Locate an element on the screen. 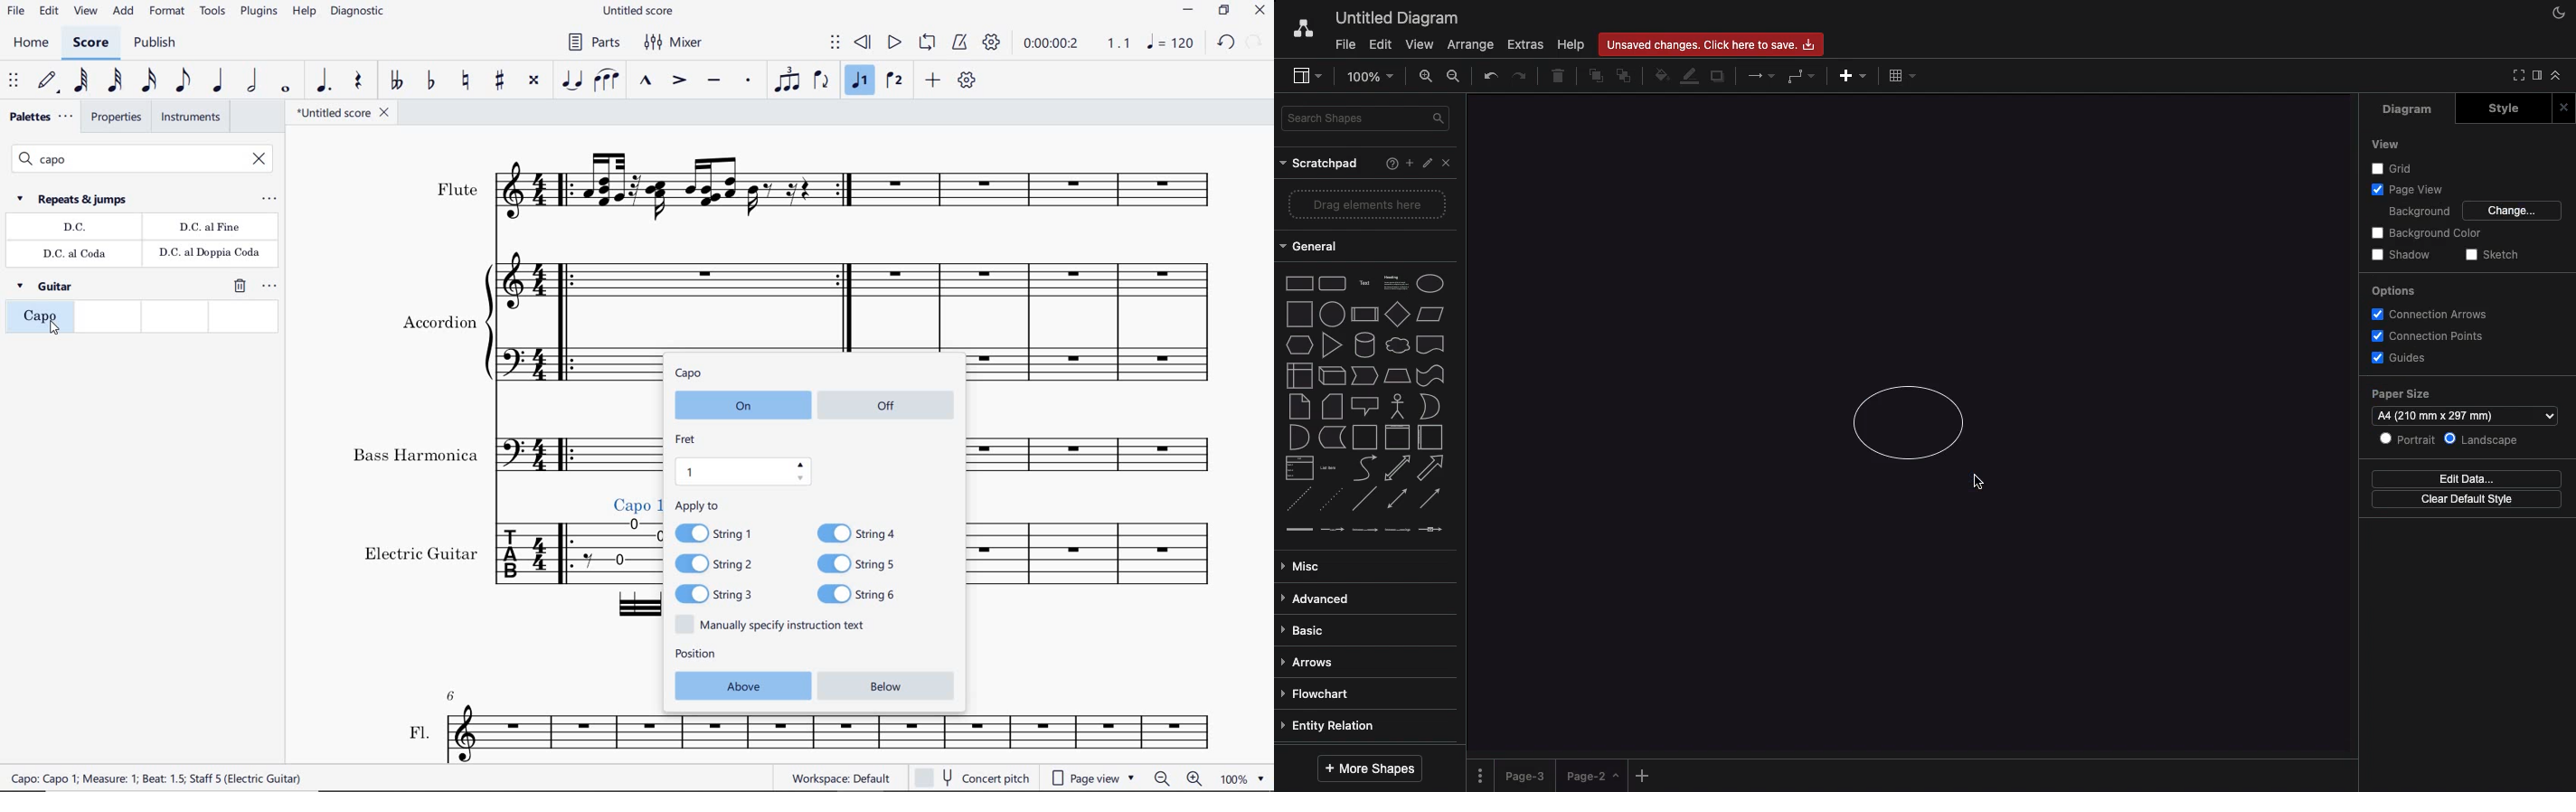  close is located at coordinates (1261, 11).